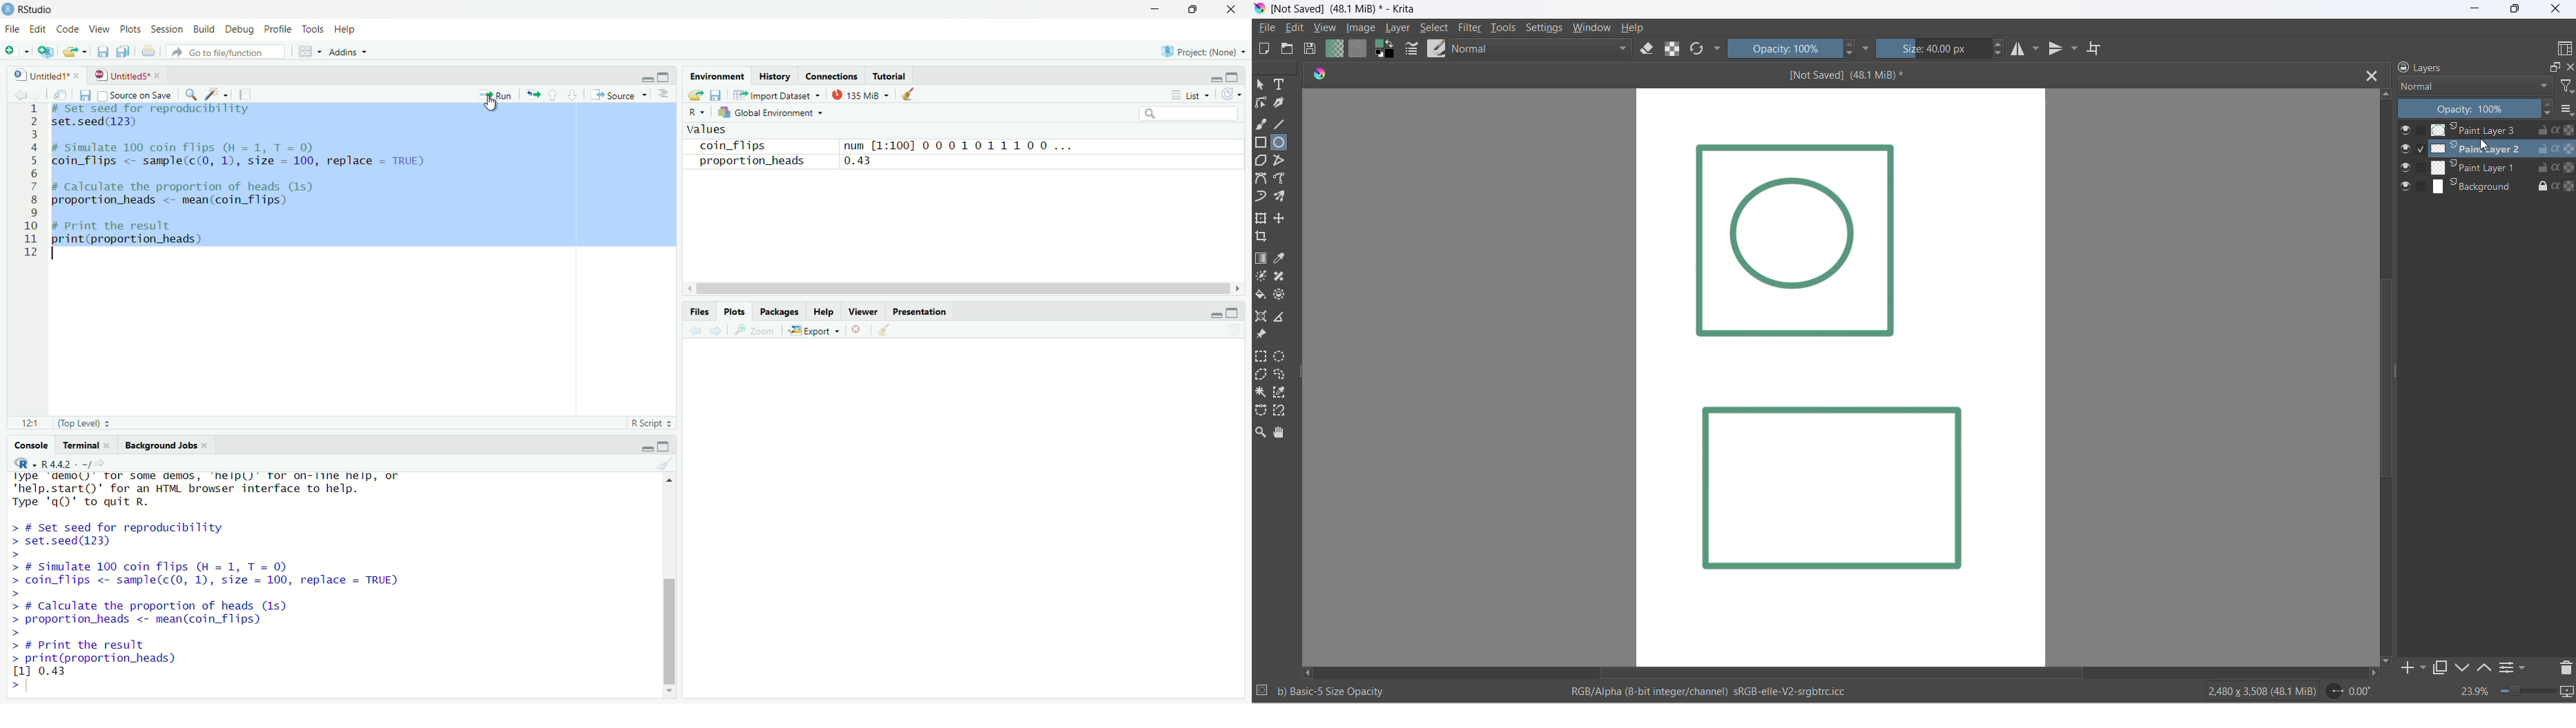 The width and height of the screenshot is (2576, 728). What do you see at coordinates (348, 51) in the screenshot?
I see `addins` at bounding box center [348, 51].